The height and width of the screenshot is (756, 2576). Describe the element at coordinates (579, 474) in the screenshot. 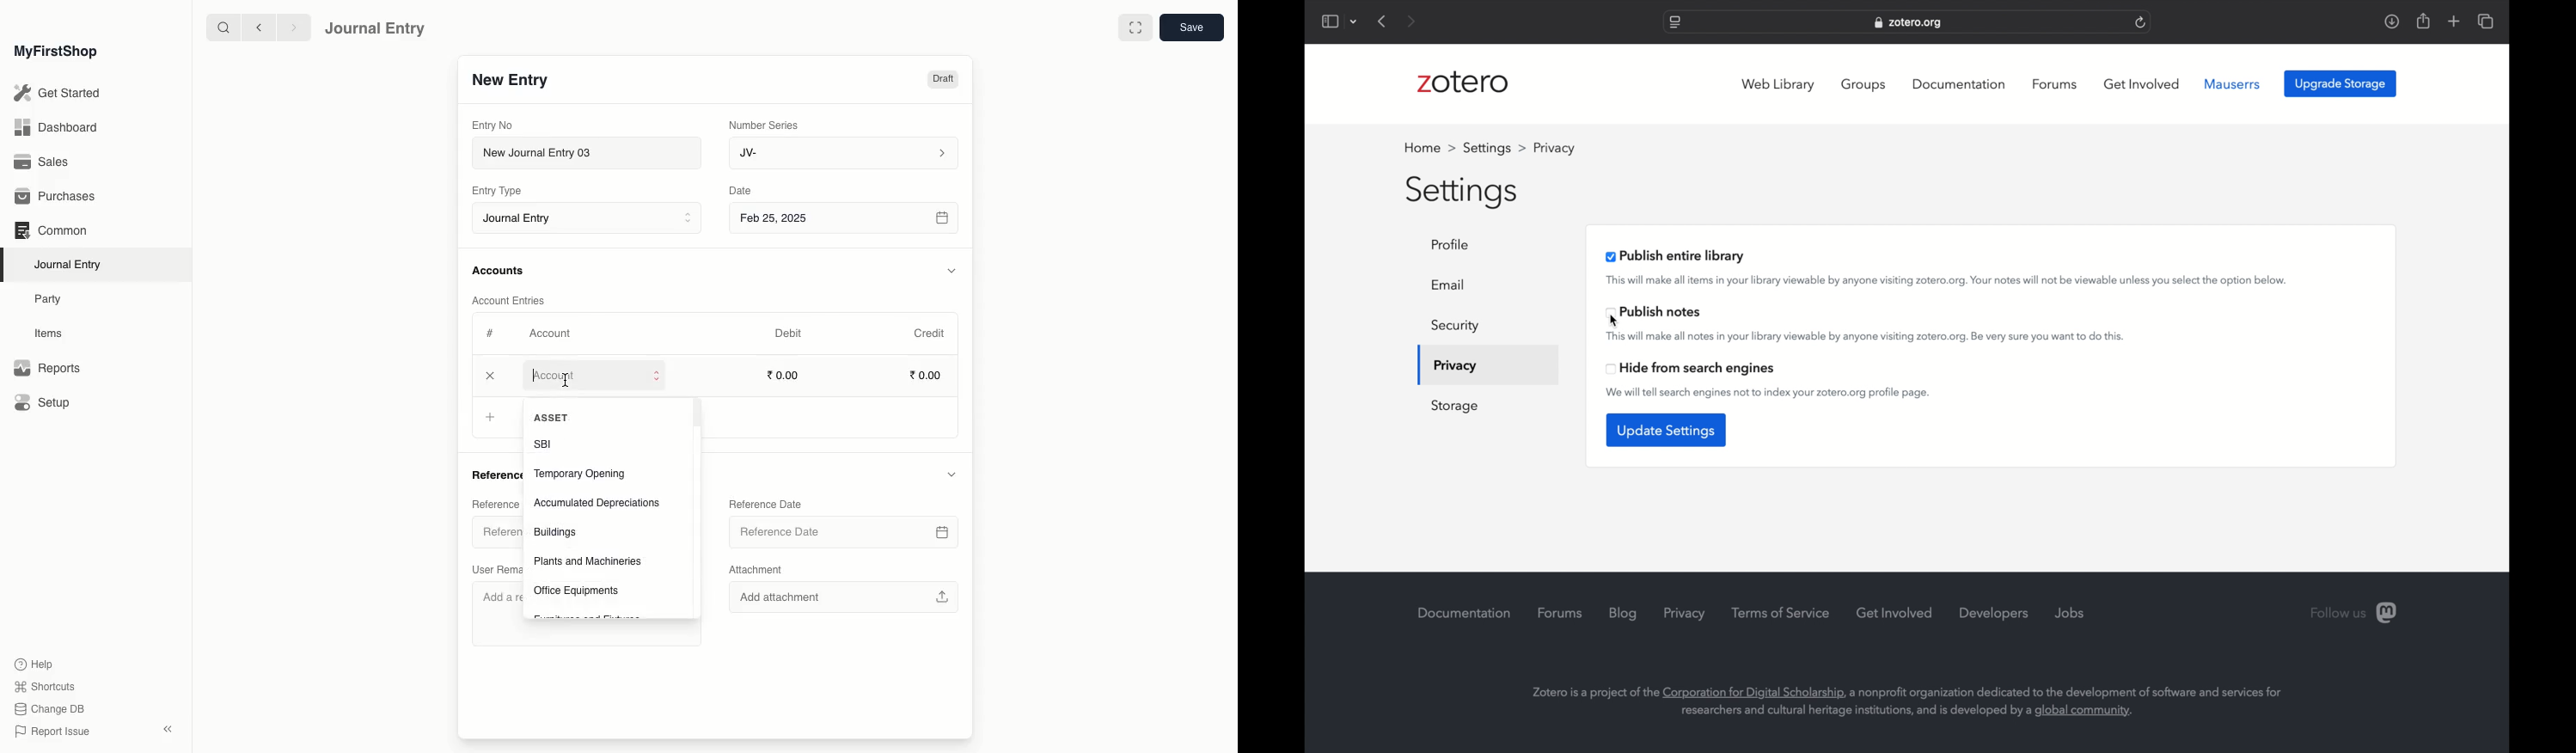

I see `“Temporary Opening` at that location.